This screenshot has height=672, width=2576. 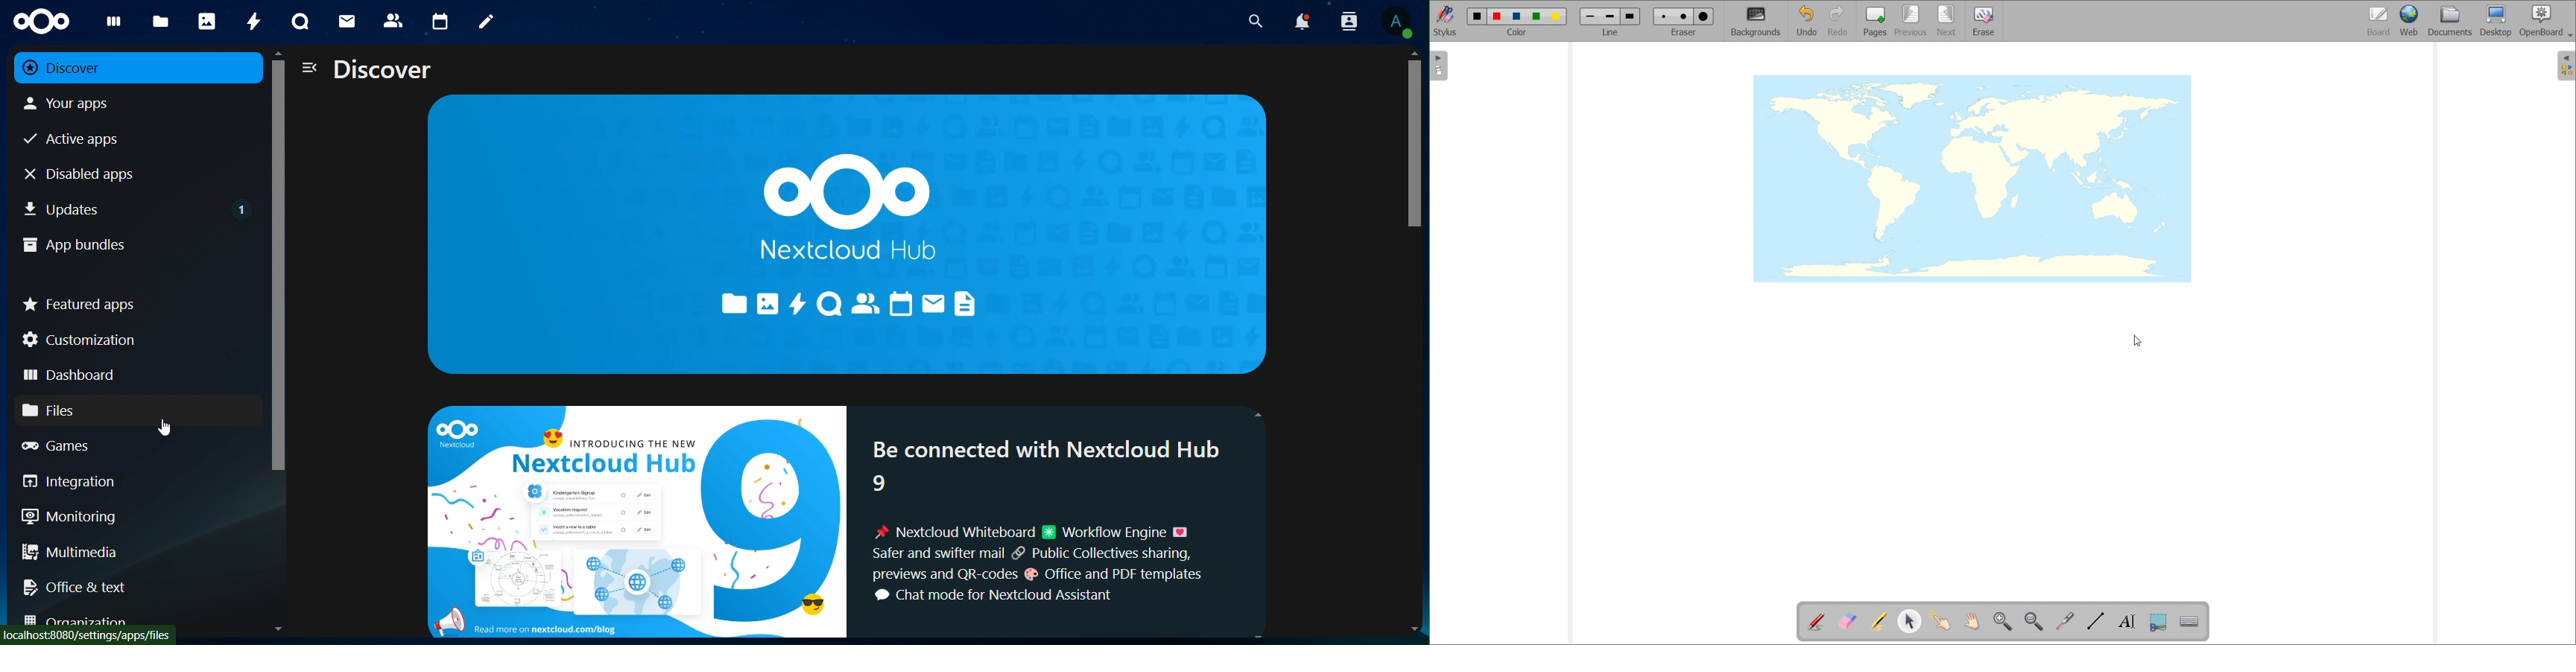 What do you see at coordinates (1874, 21) in the screenshot?
I see `add pages` at bounding box center [1874, 21].